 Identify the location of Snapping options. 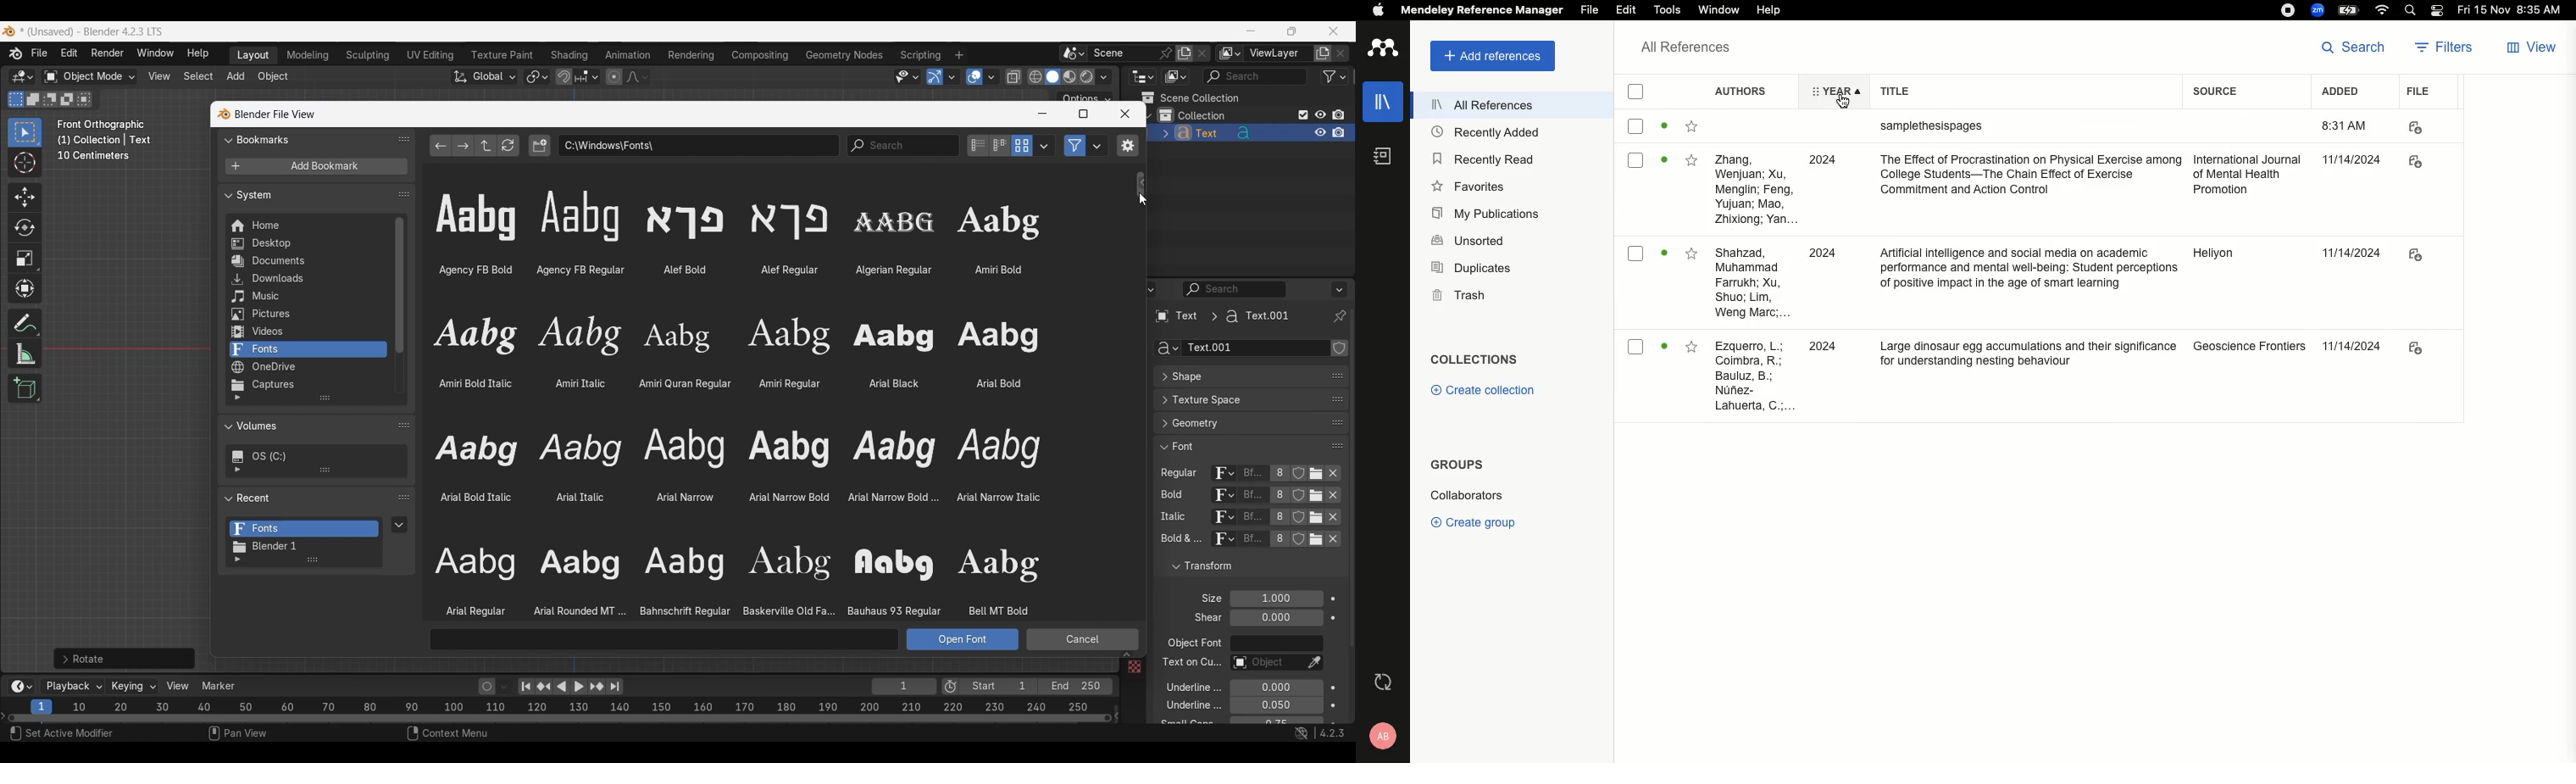
(588, 76).